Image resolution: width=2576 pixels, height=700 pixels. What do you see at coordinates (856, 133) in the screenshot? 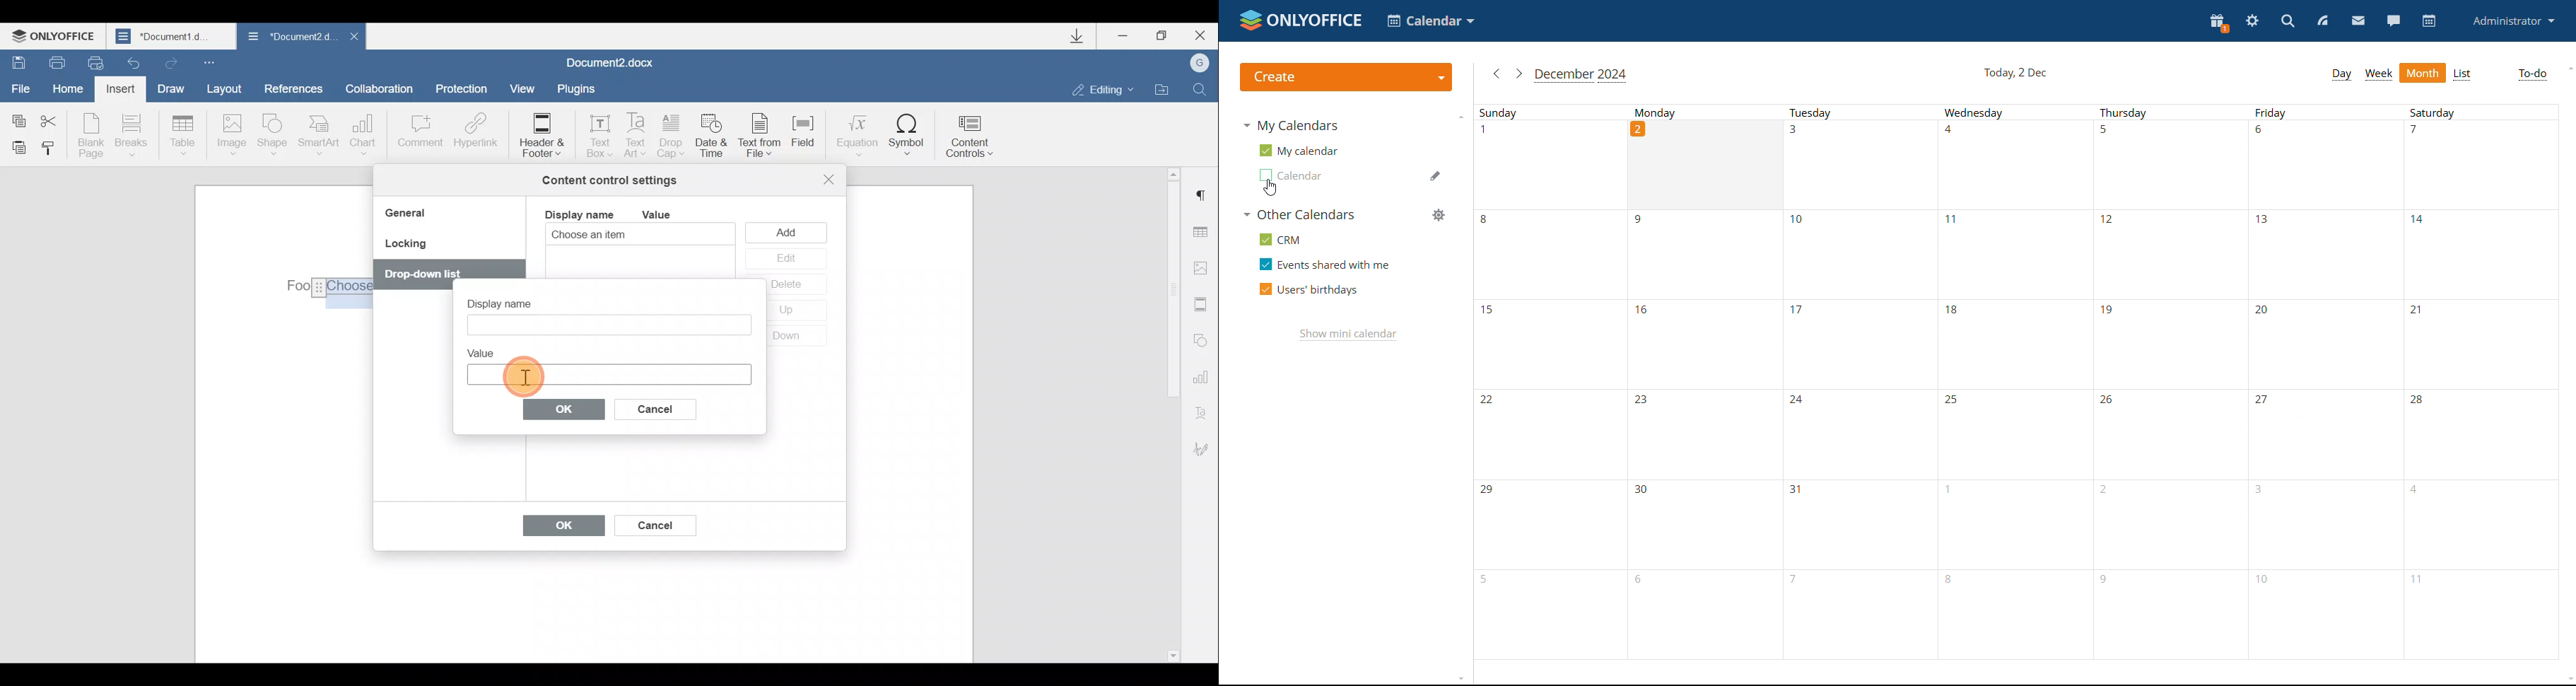
I see `Equation` at bounding box center [856, 133].